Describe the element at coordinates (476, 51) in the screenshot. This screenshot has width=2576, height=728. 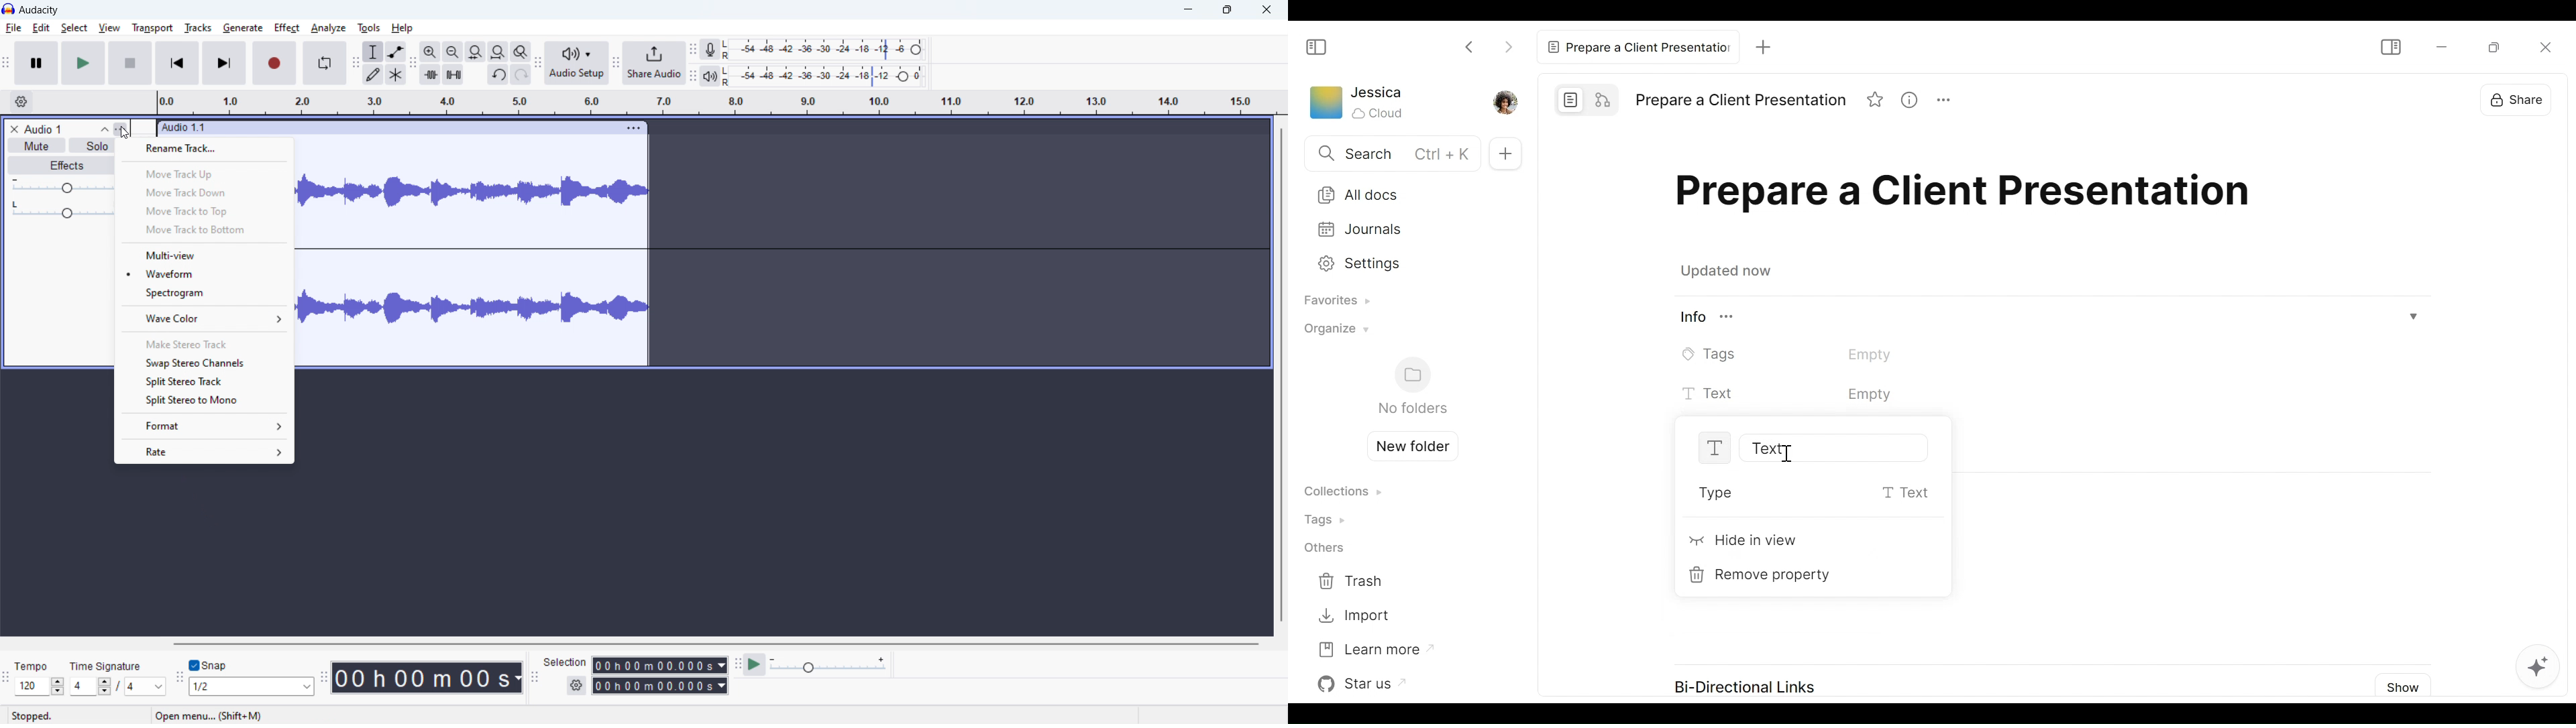
I see `fit selection to width` at that location.